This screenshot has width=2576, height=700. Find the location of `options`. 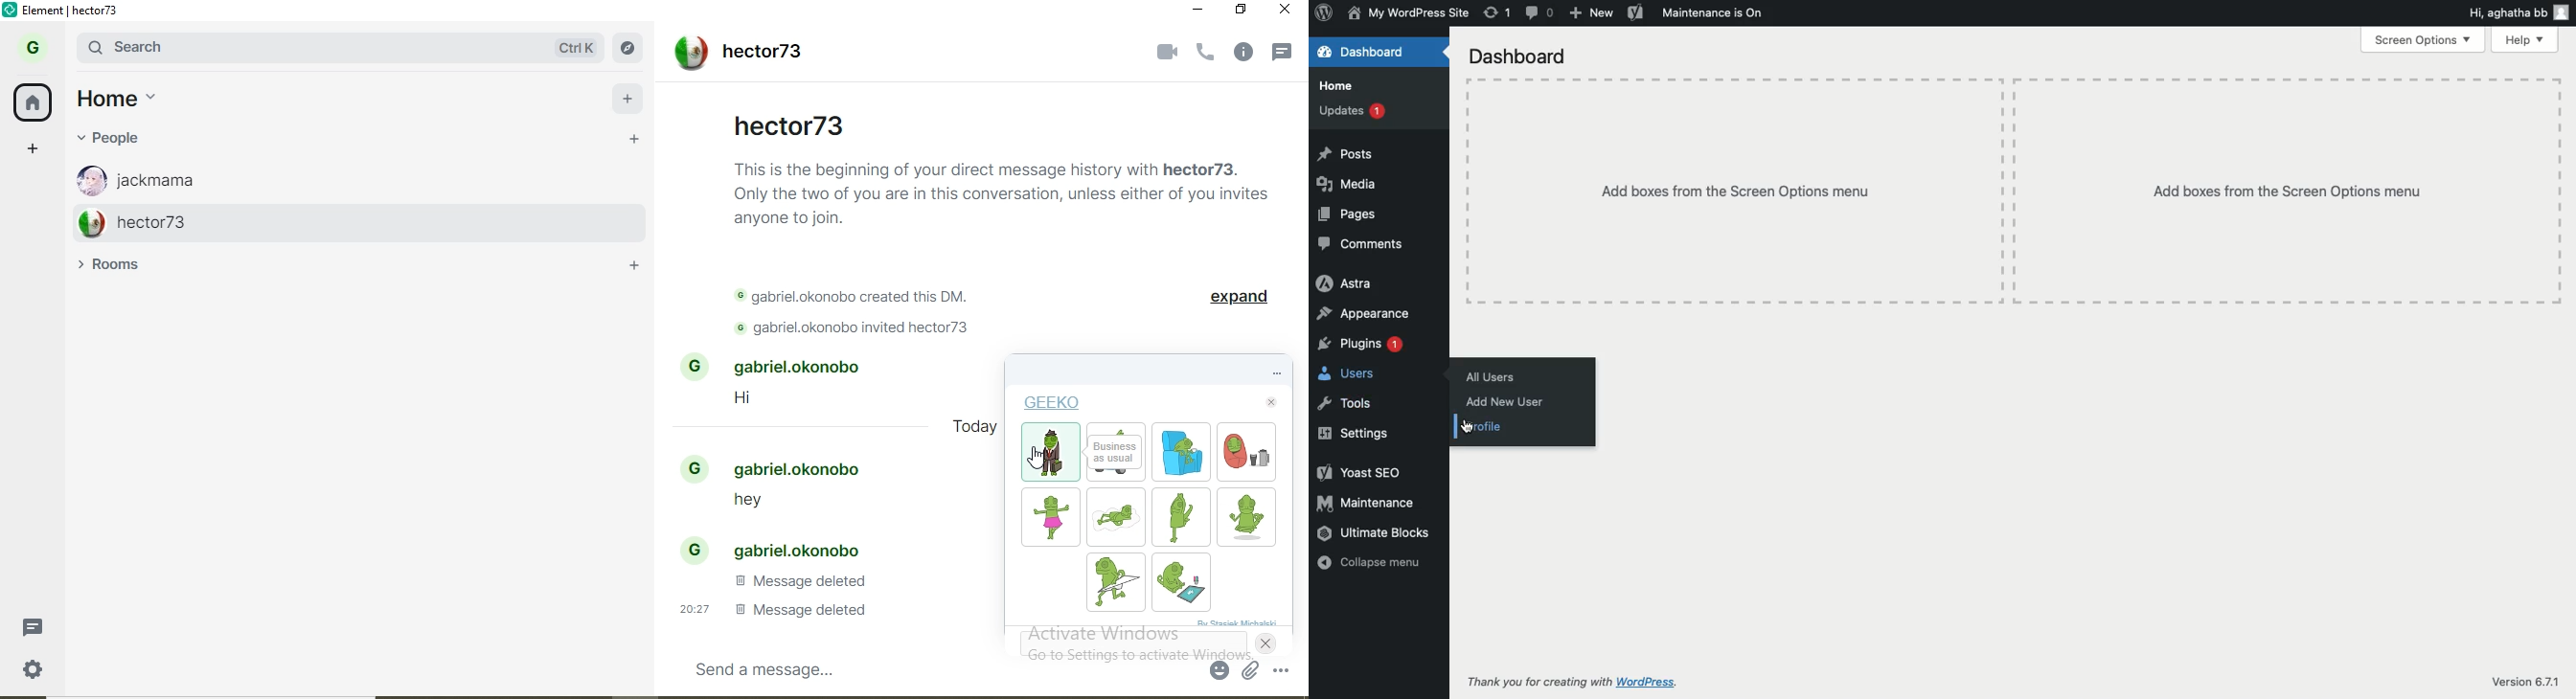

options is located at coordinates (1261, 373).